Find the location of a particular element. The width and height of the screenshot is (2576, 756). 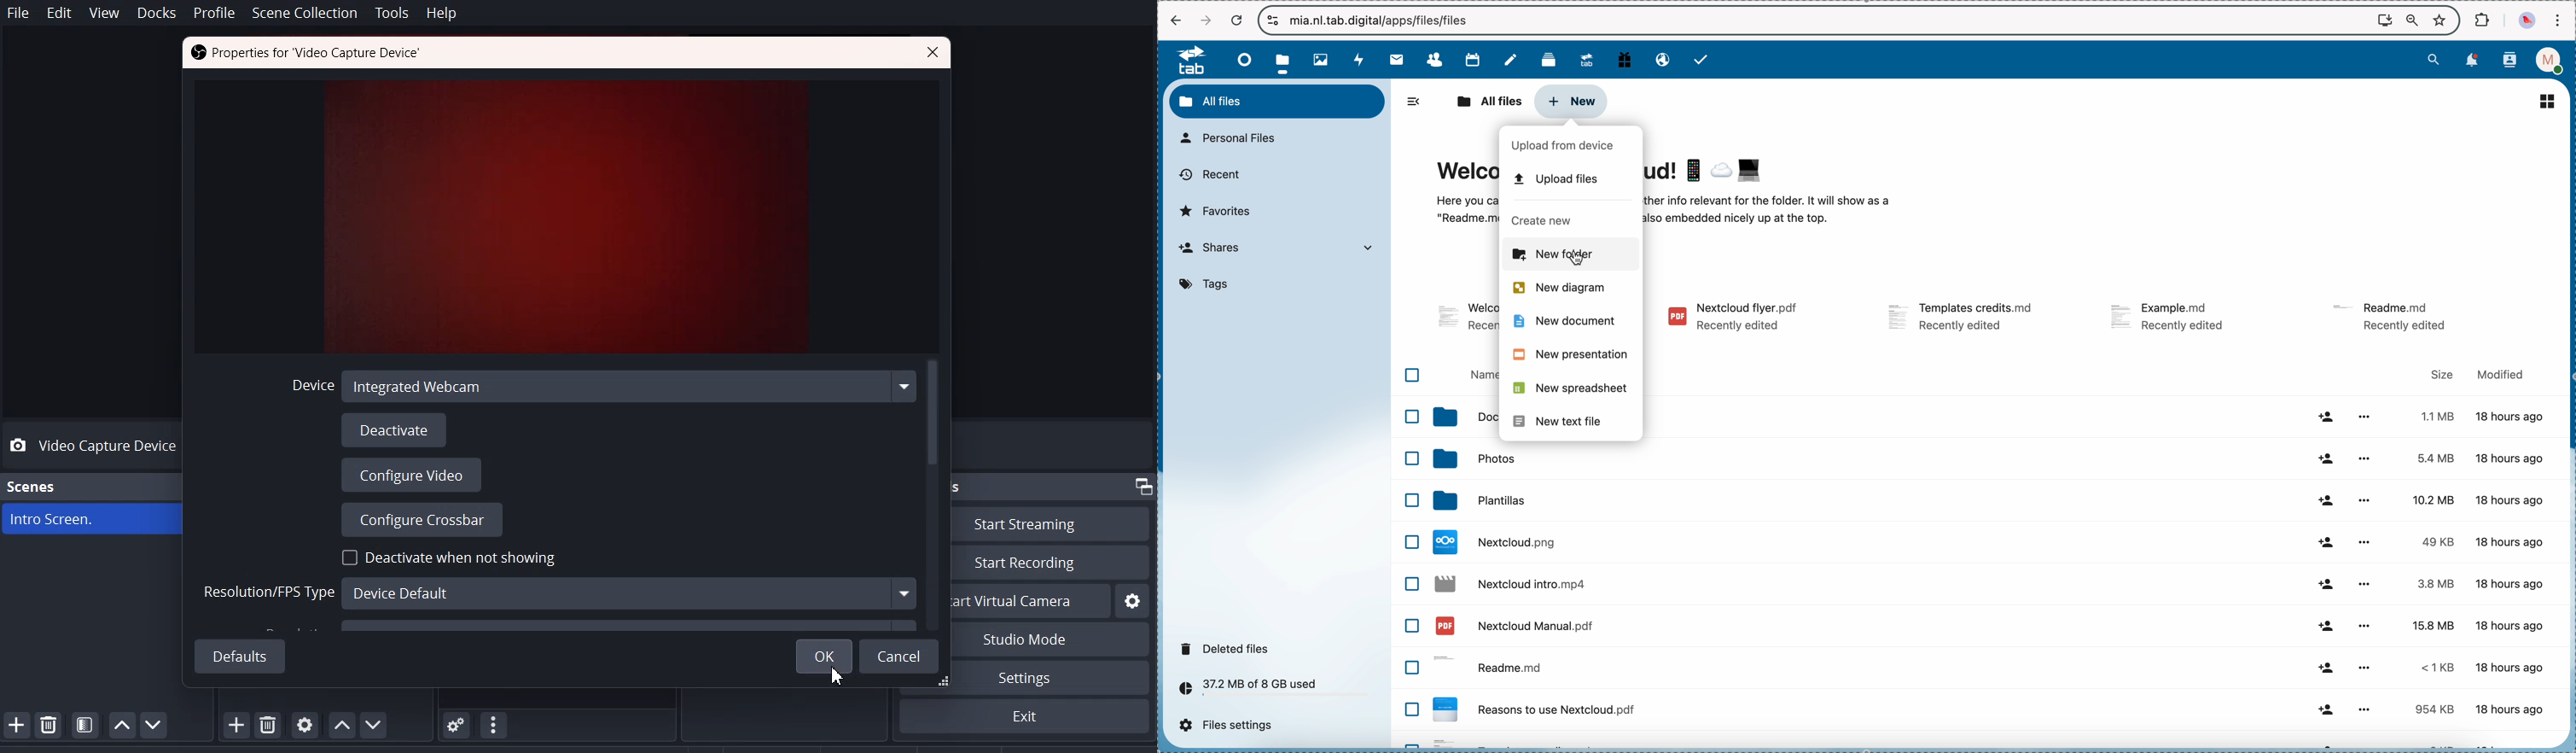

click on new is located at coordinates (1570, 102).